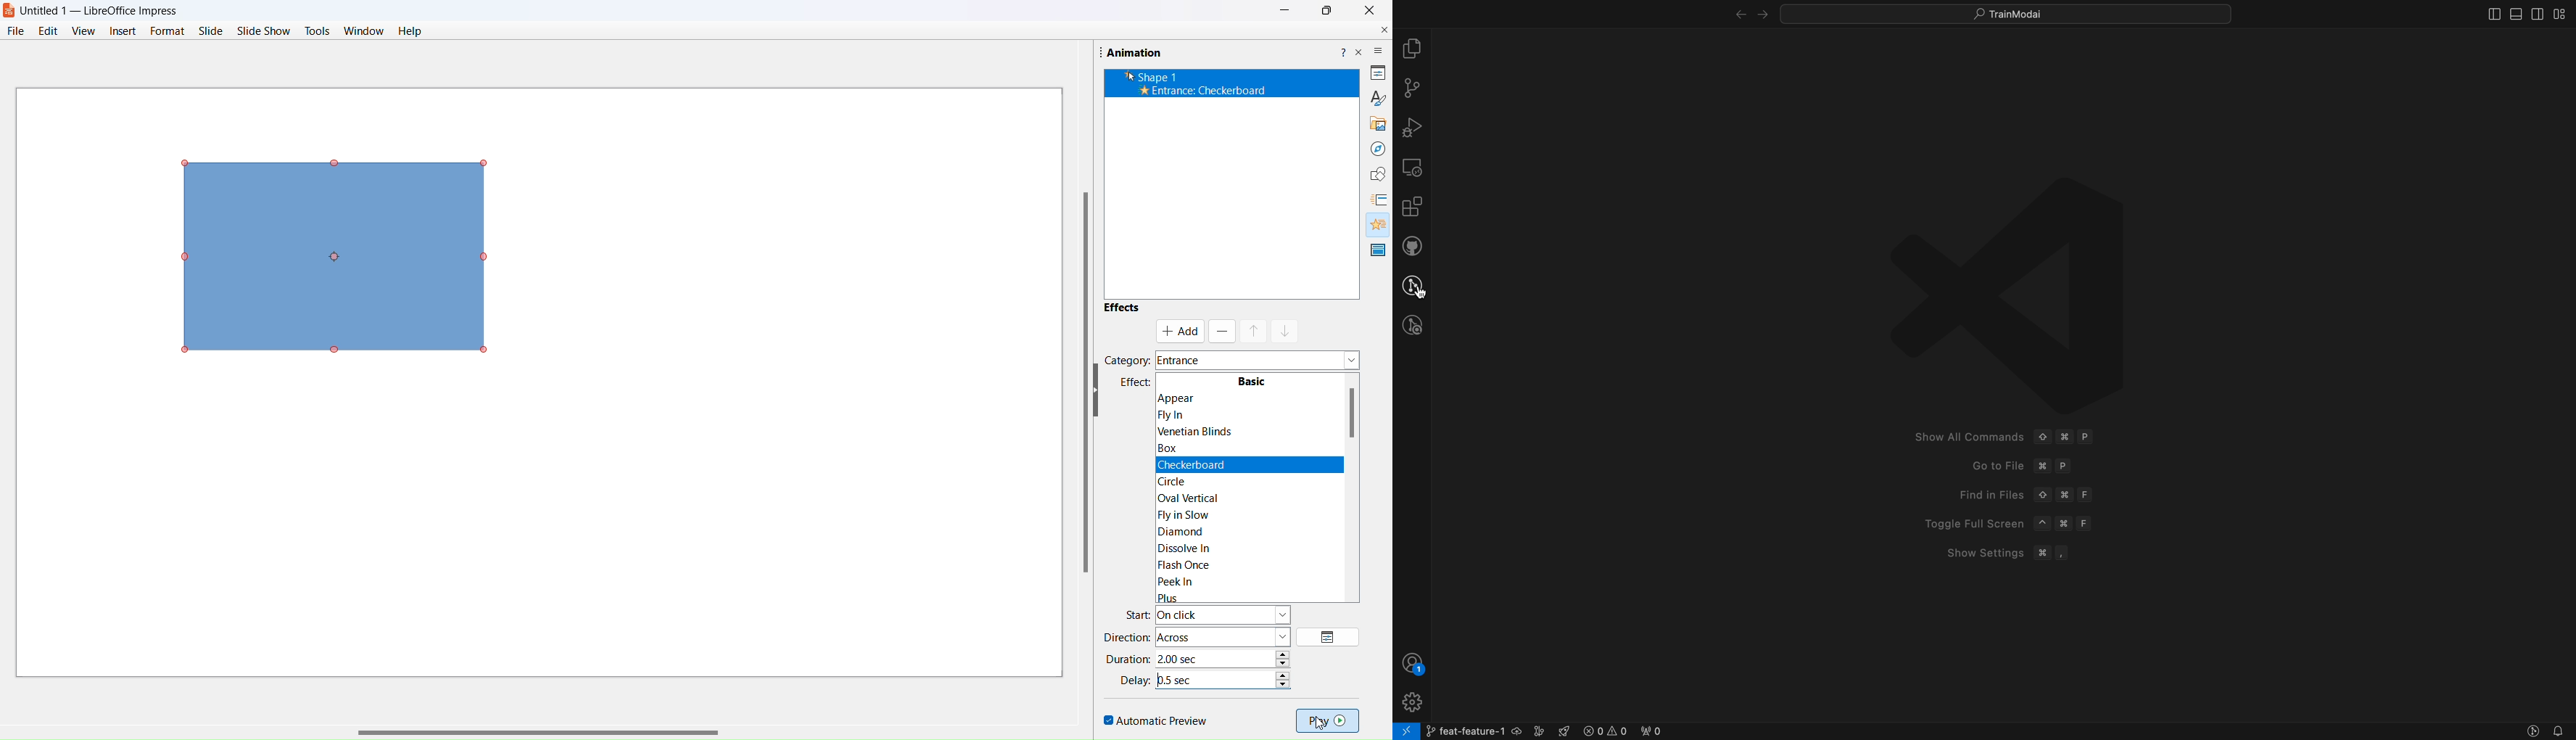  What do you see at coordinates (1380, 200) in the screenshot?
I see `slide transition` at bounding box center [1380, 200].